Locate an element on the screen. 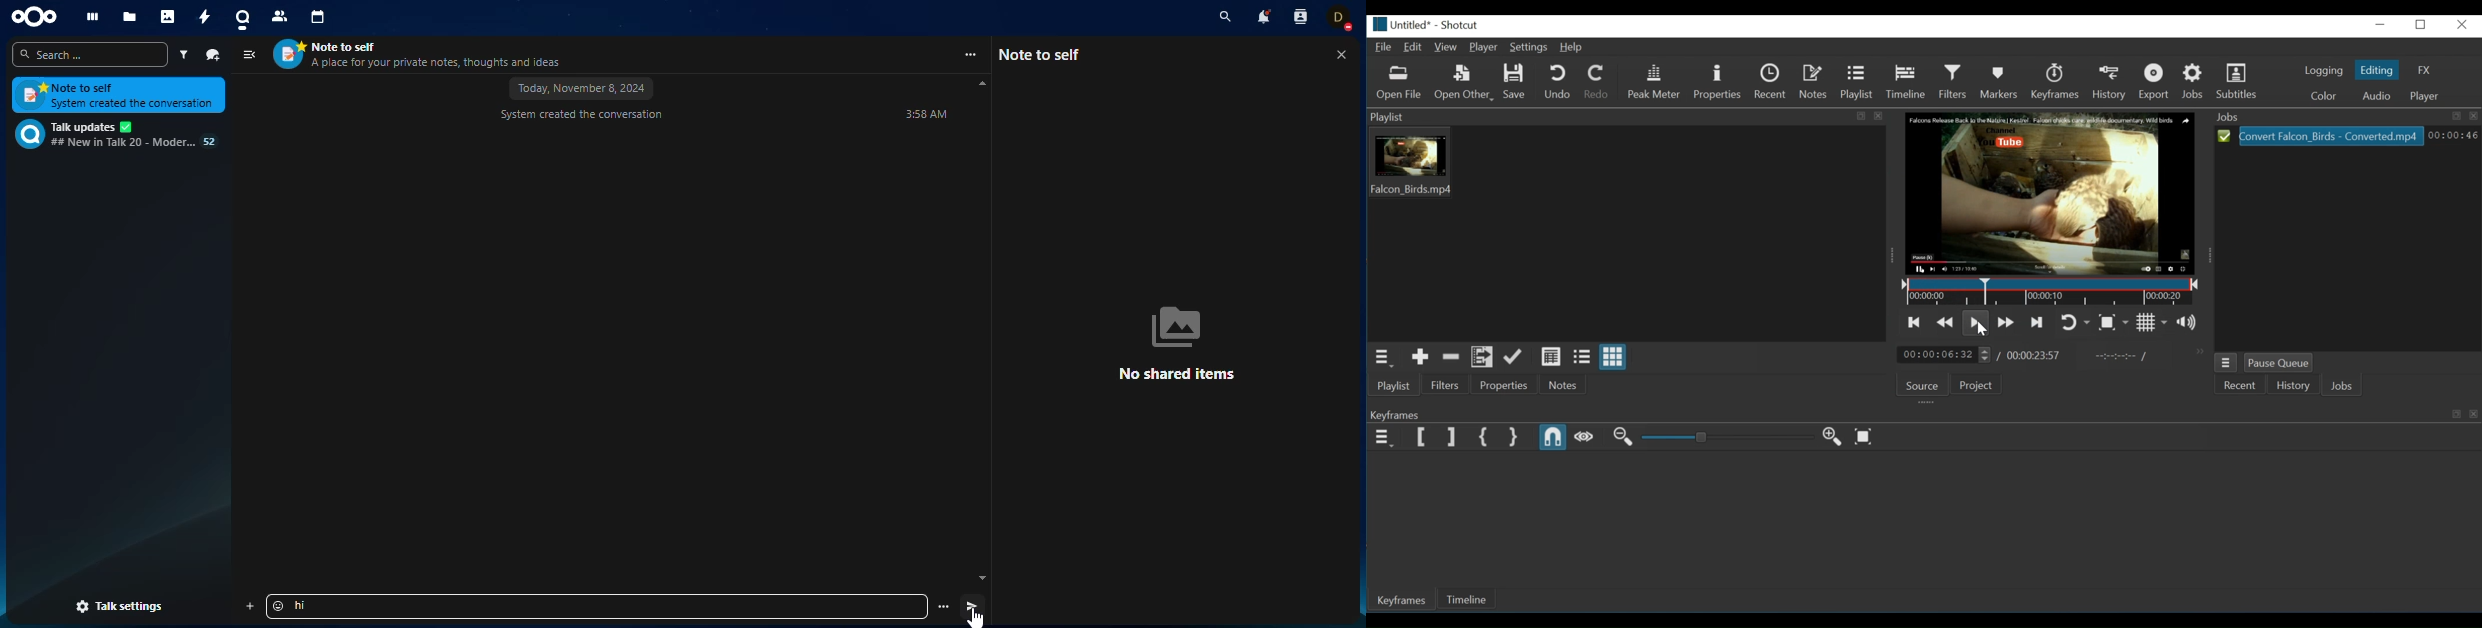 The height and width of the screenshot is (644, 2492). photos is located at coordinates (170, 17).